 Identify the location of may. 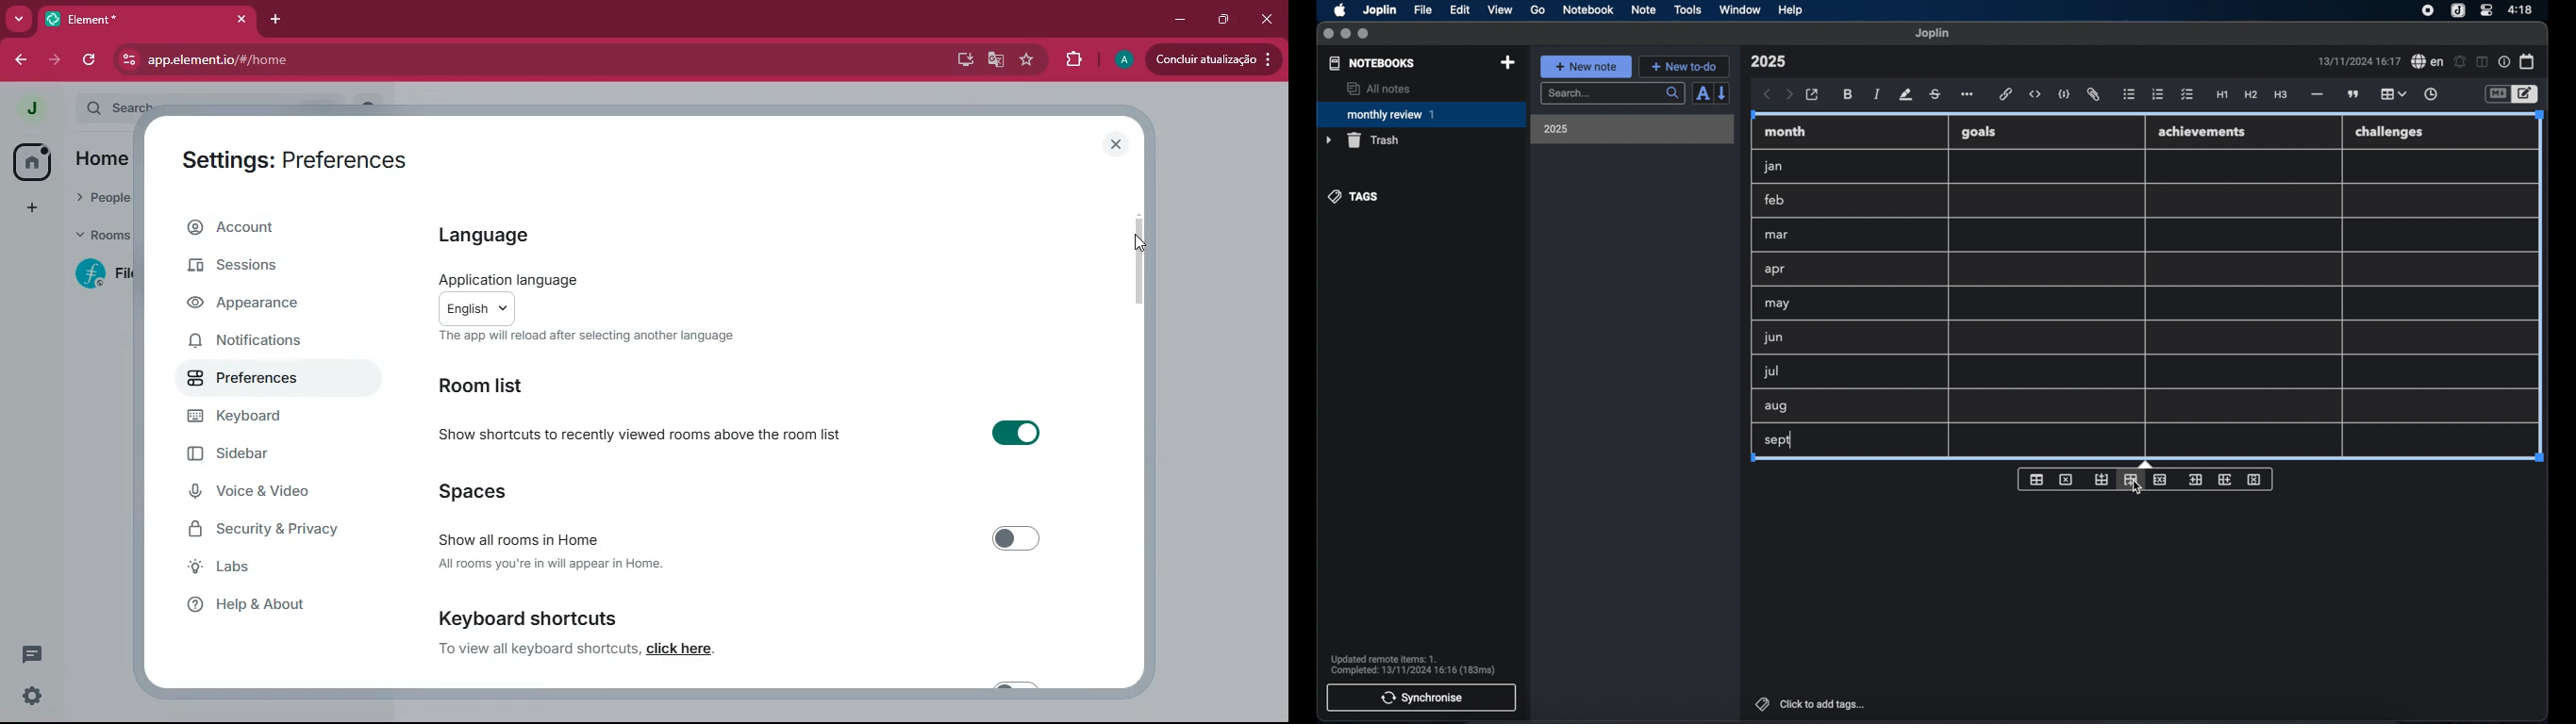
(1777, 304).